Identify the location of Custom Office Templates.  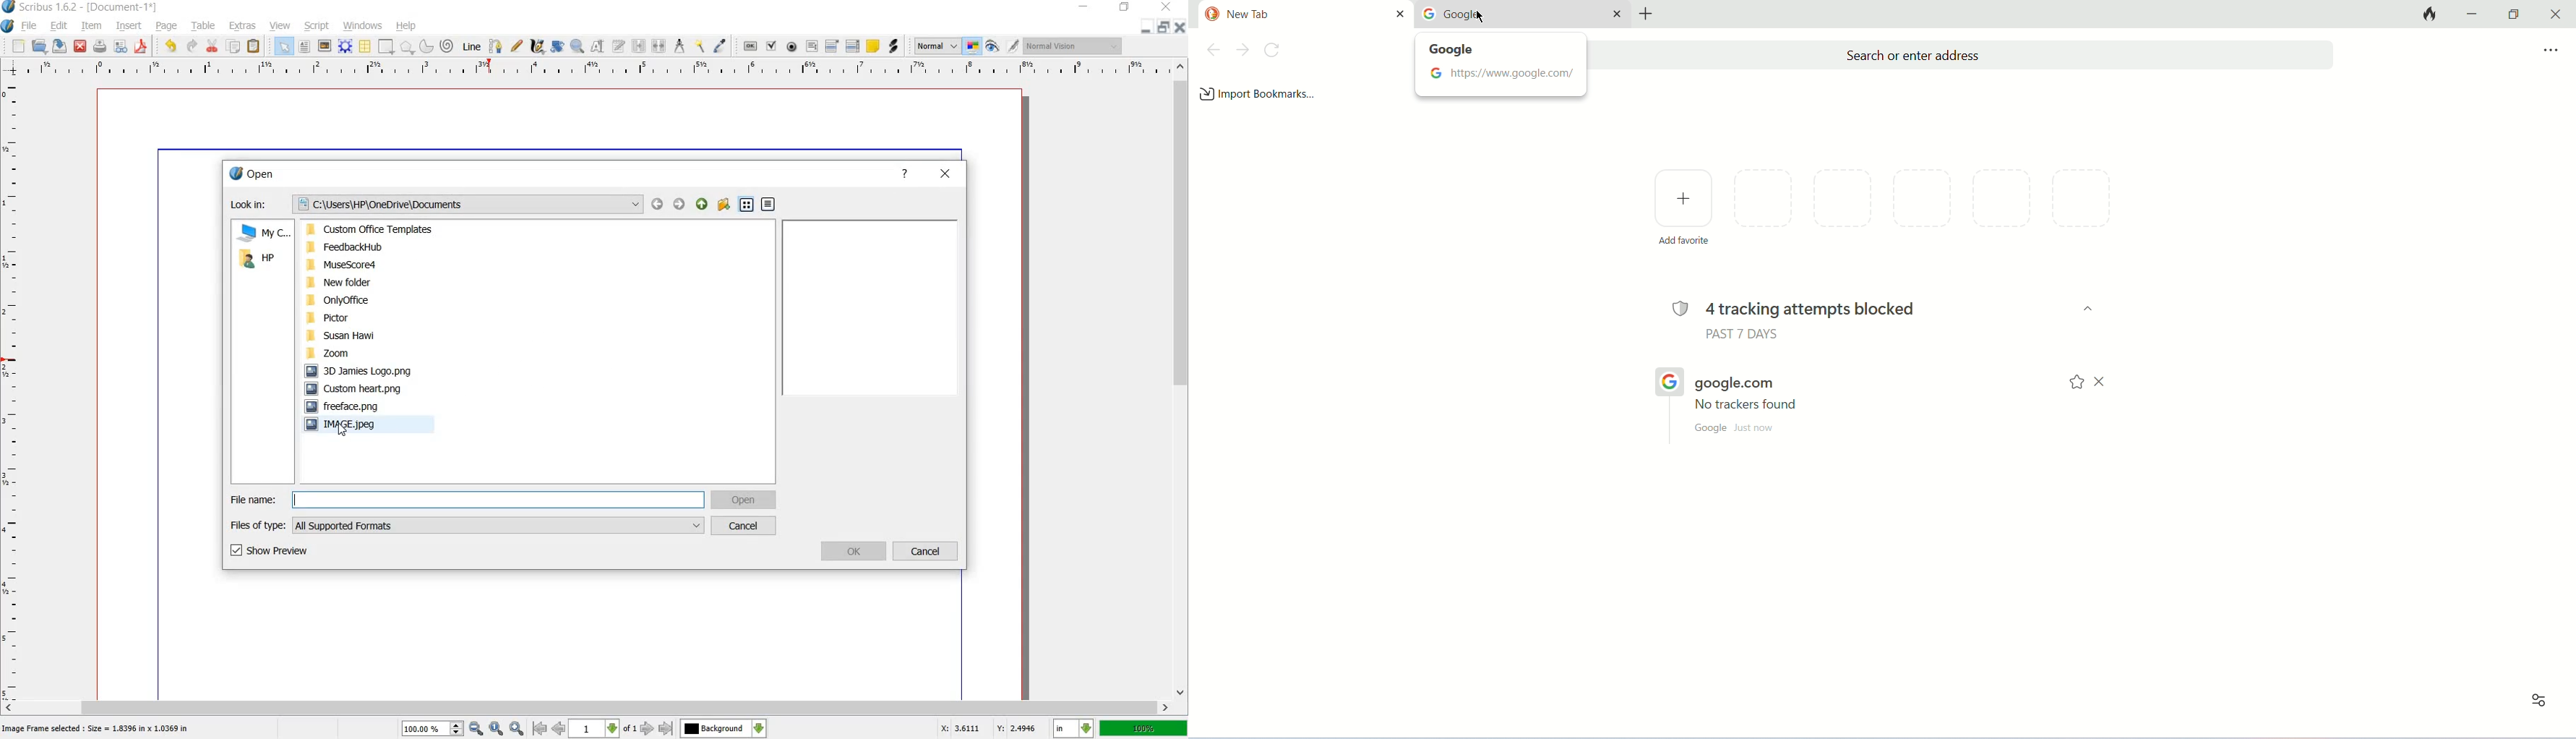
(368, 227).